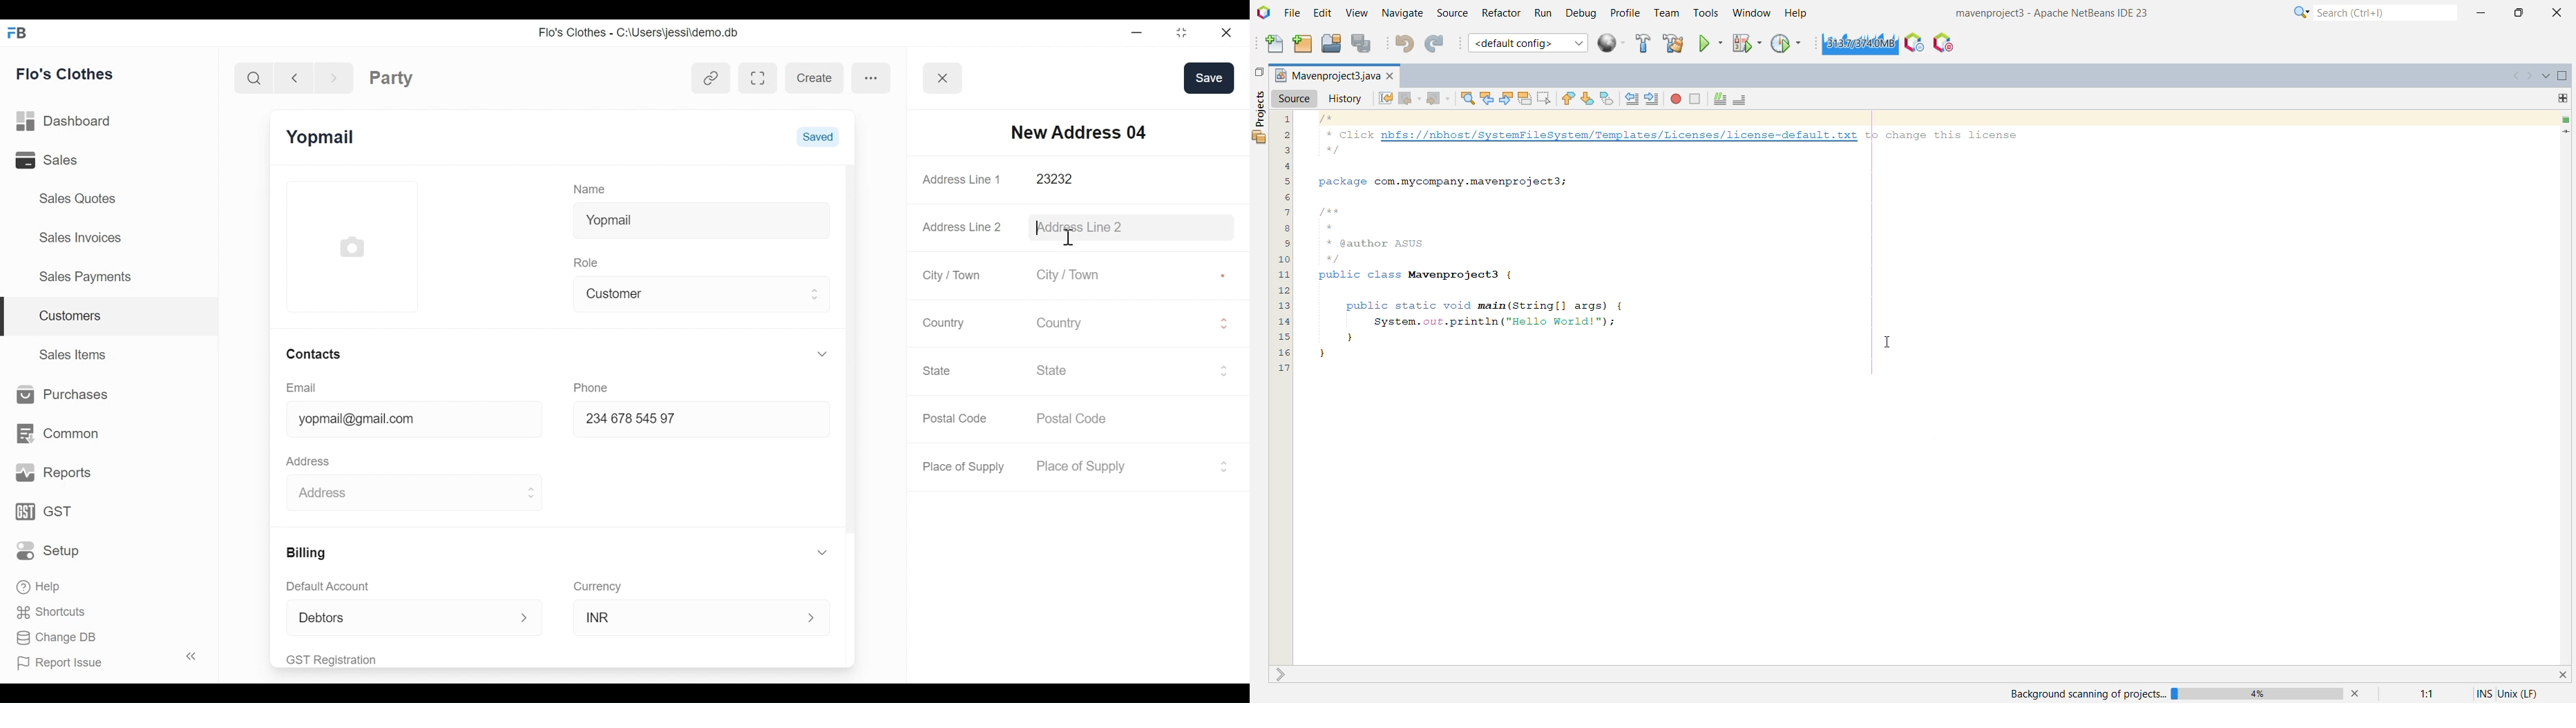 This screenshot has width=2576, height=728. I want to click on Billing, so click(305, 553).